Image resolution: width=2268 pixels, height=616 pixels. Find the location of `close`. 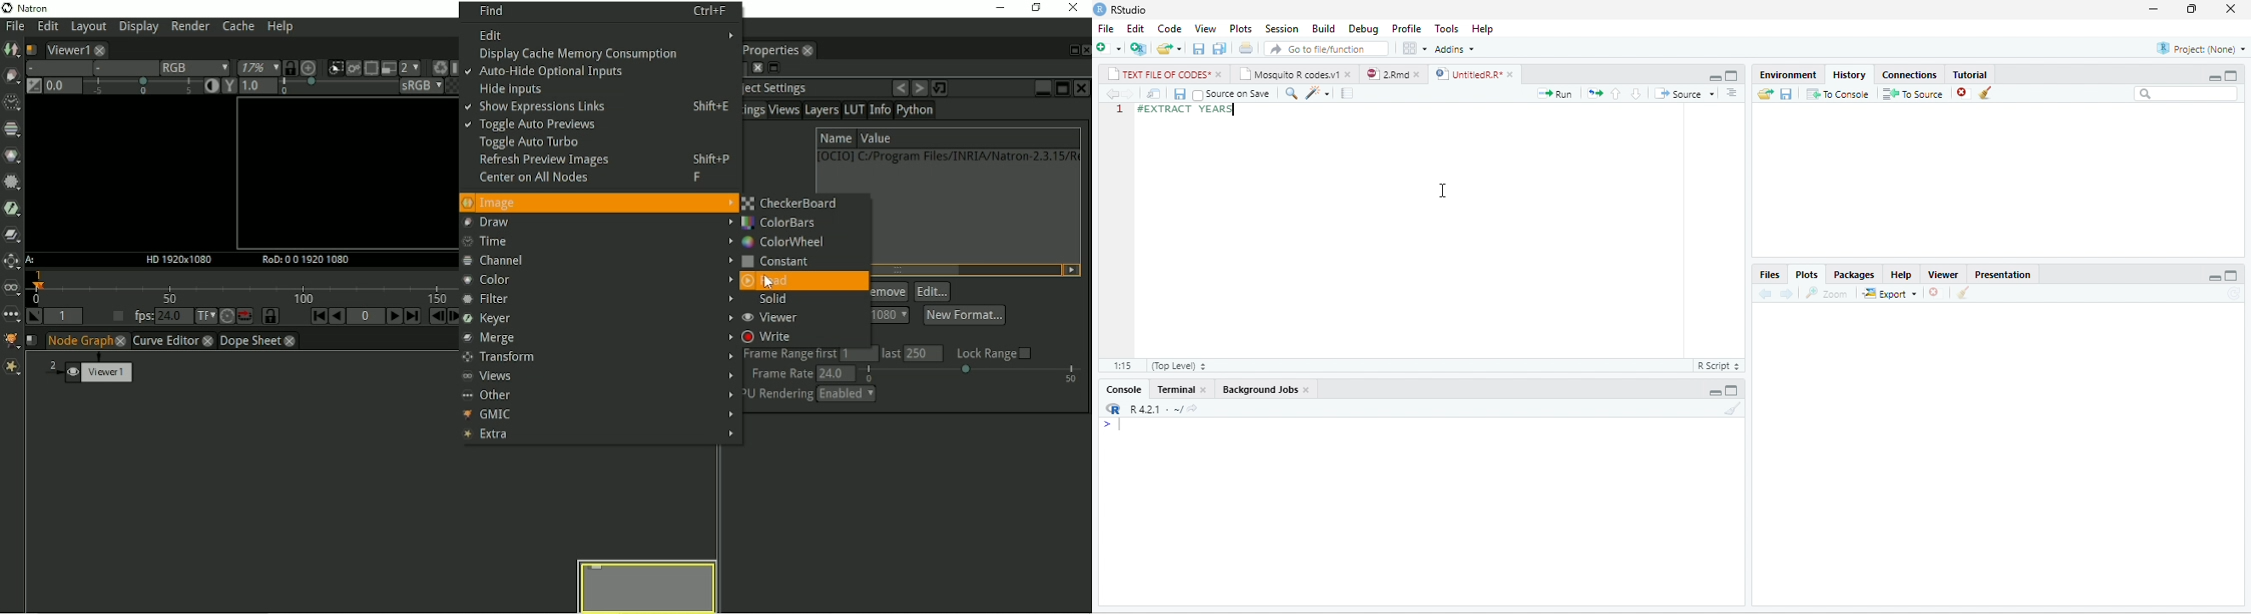

close is located at coordinates (2232, 9).